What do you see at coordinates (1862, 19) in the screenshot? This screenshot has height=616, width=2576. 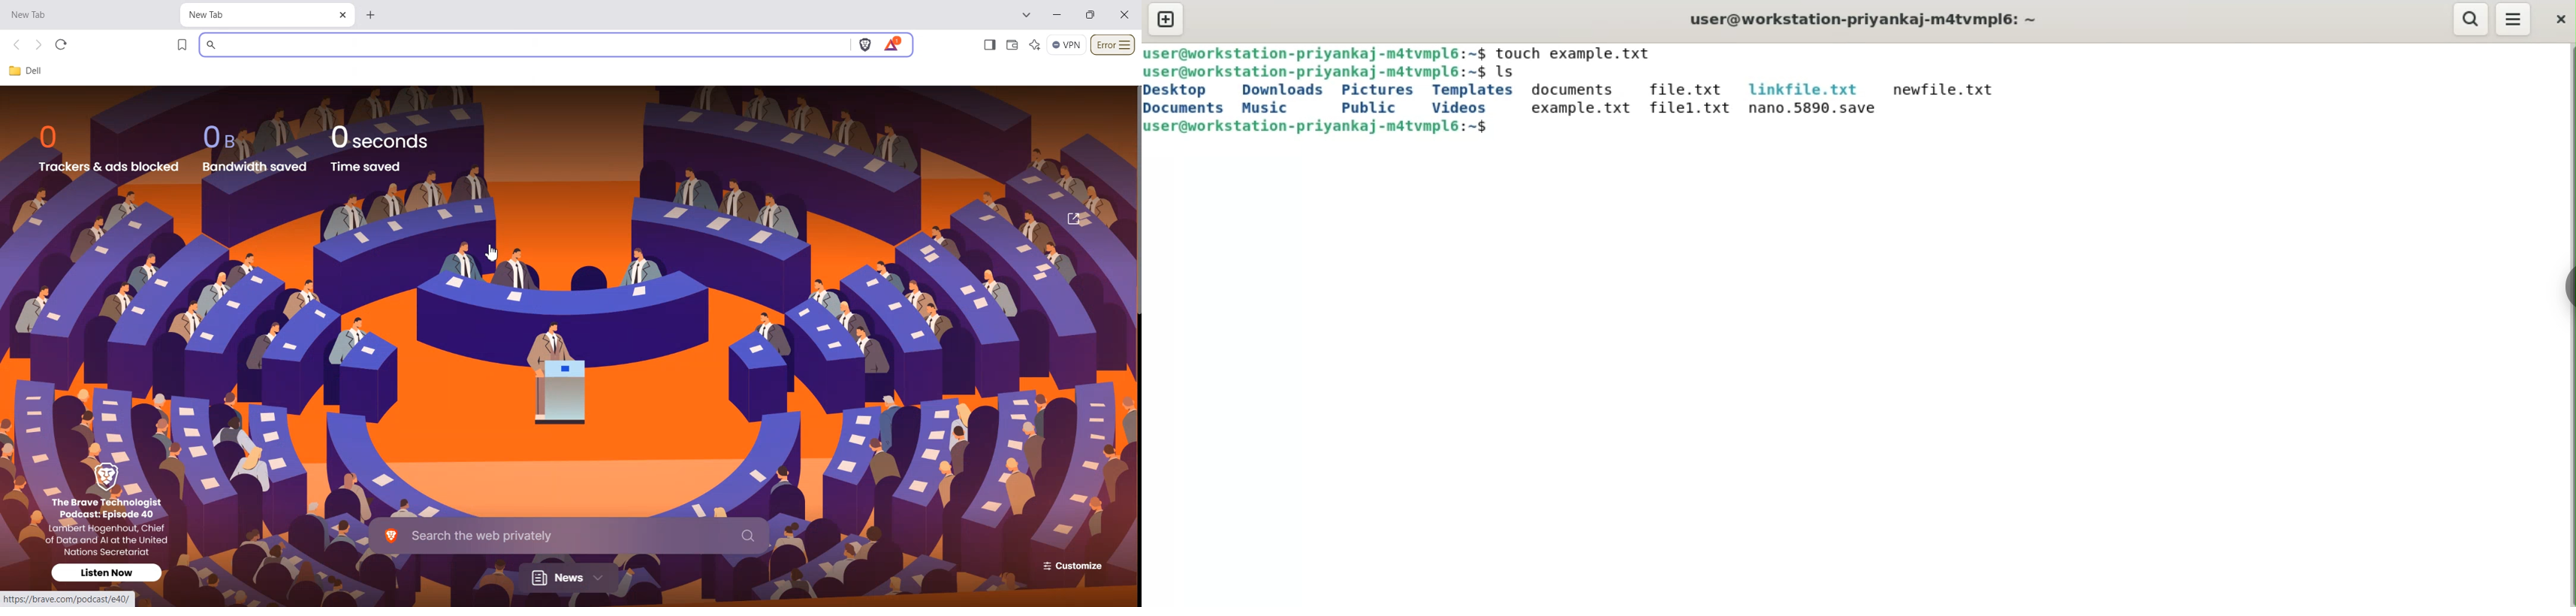 I see `user@workstation-priyankaj-m4tvmpl6: ~` at bounding box center [1862, 19].